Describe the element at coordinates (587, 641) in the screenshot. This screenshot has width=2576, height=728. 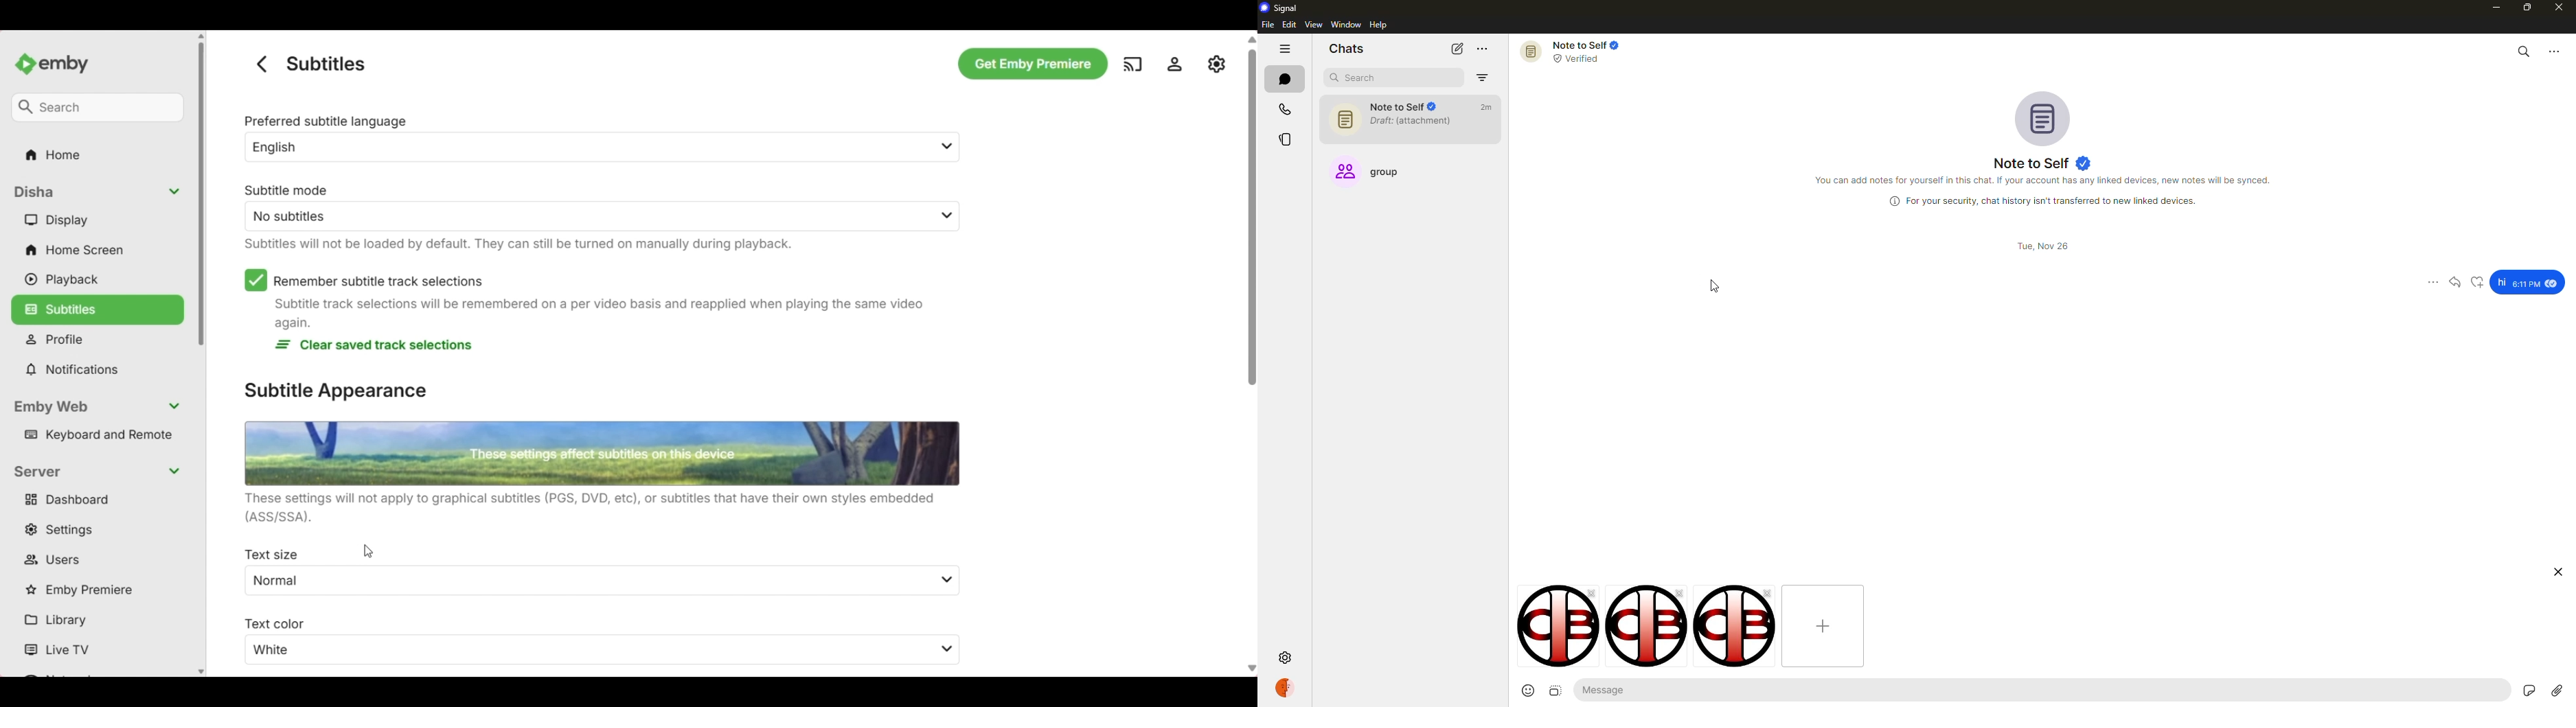
I see `Chnage text color` at that location.